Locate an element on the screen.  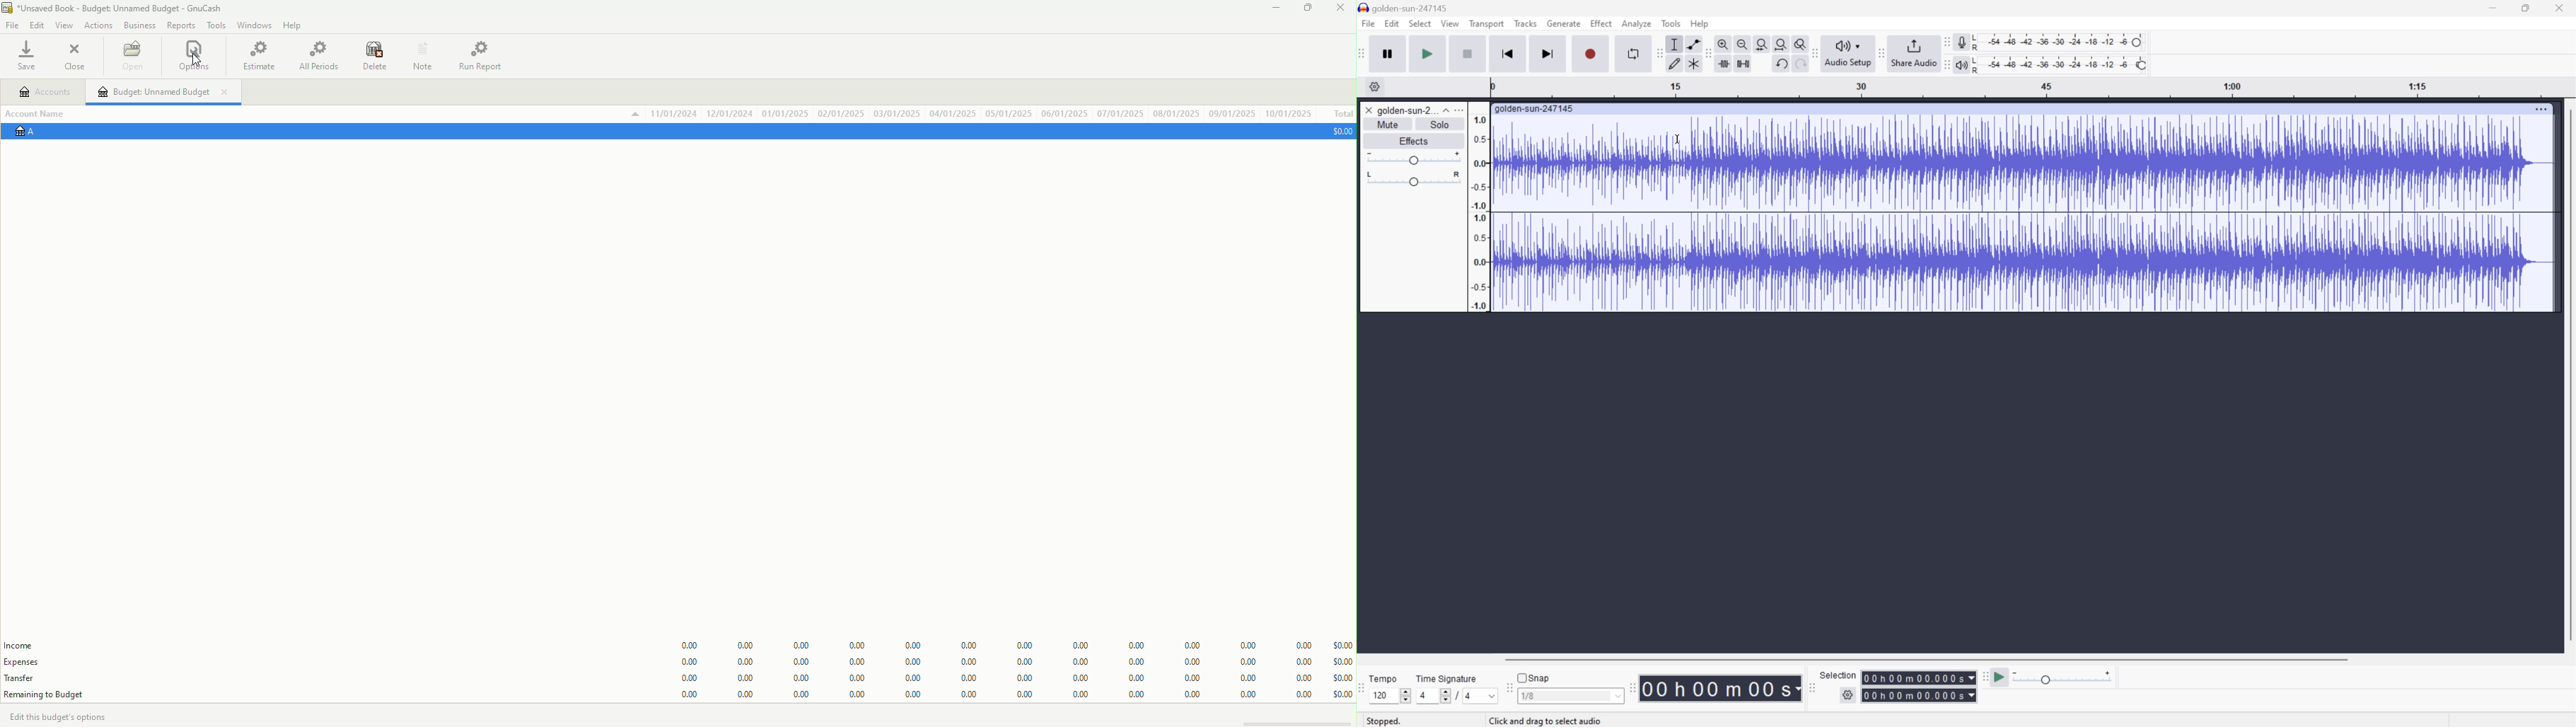
Redo is located at coordinates (1799, 67).